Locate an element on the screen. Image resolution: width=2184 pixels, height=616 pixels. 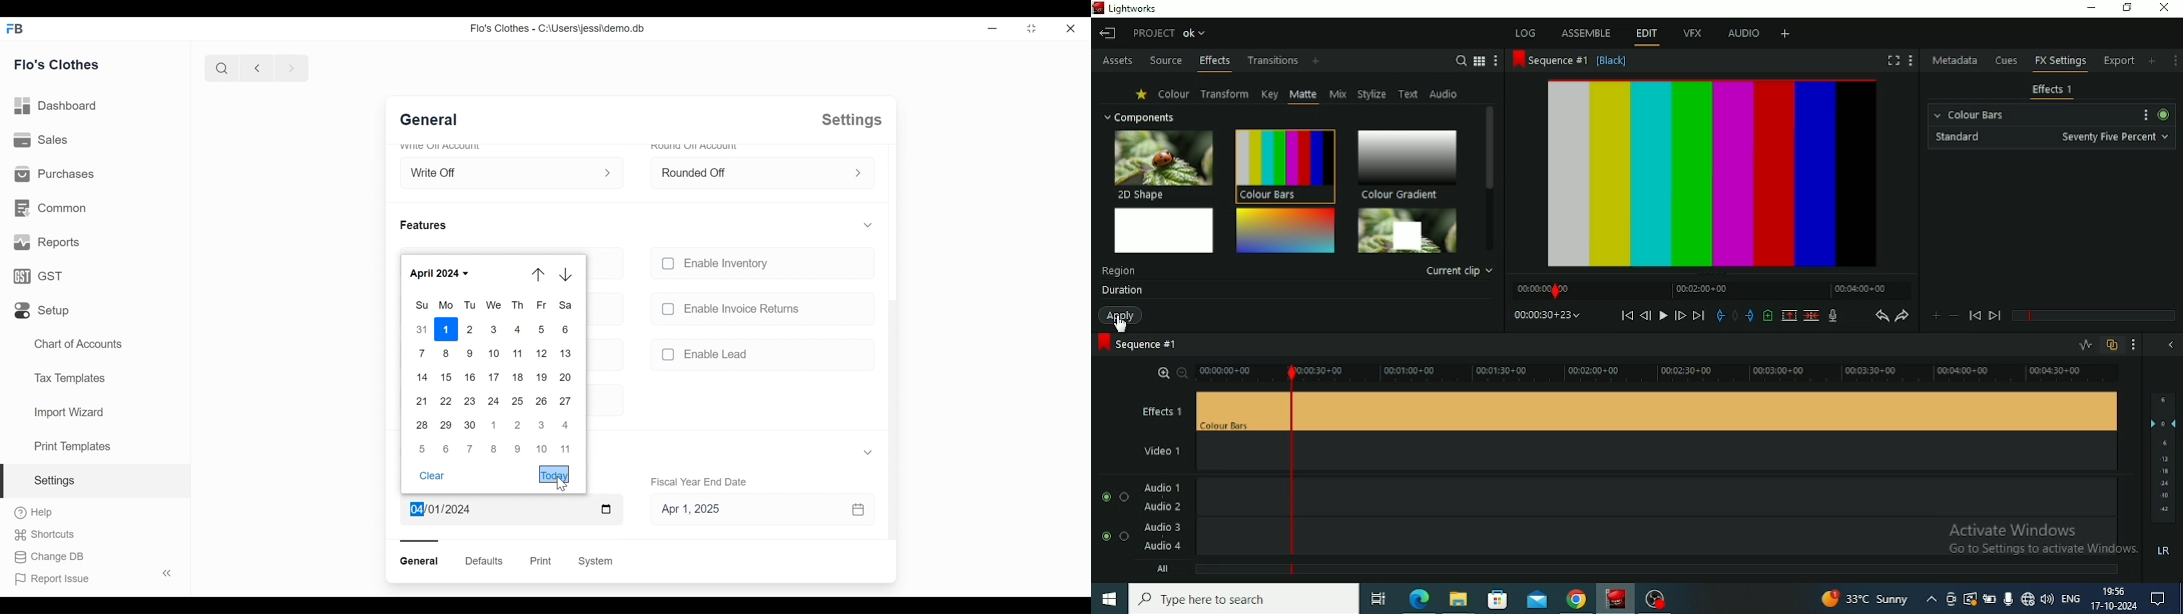
Clear all Marks is located at coordinates (1735, 315).